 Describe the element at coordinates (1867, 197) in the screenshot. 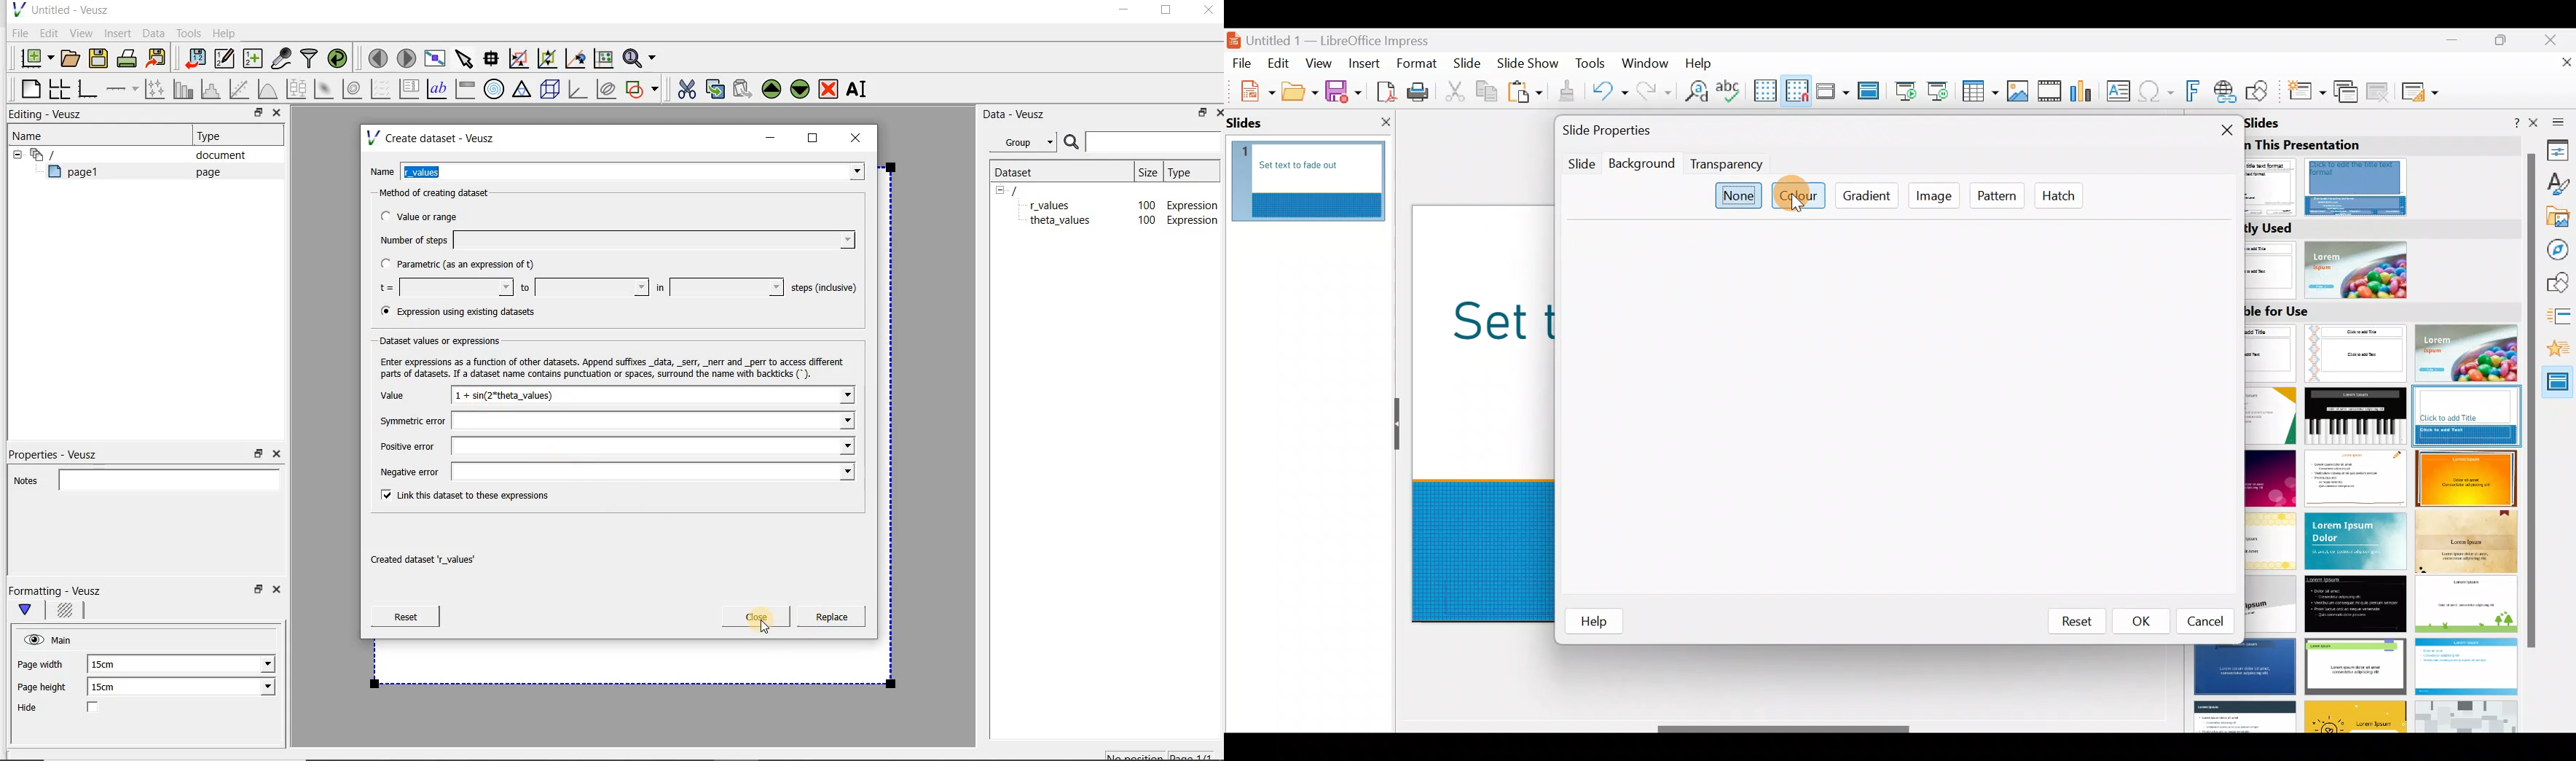

I see `Gradient` at that location.